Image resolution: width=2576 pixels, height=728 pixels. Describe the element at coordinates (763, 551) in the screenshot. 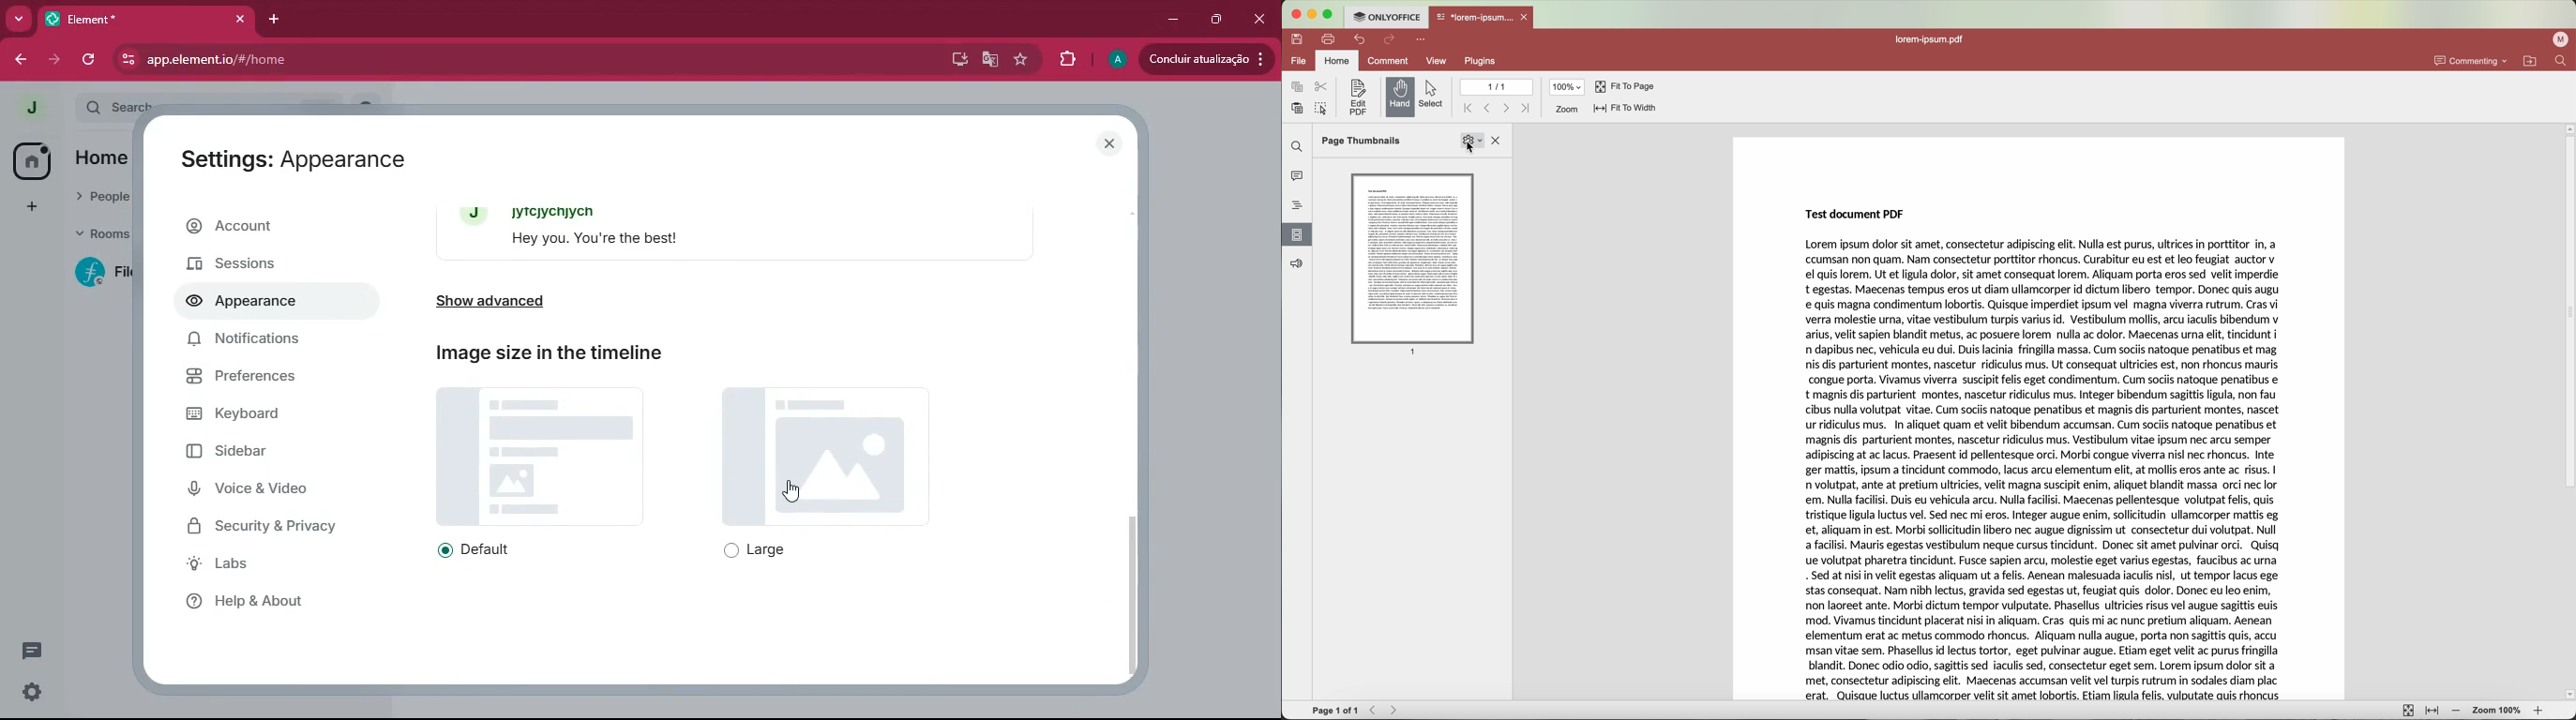

I see `large` at that location.